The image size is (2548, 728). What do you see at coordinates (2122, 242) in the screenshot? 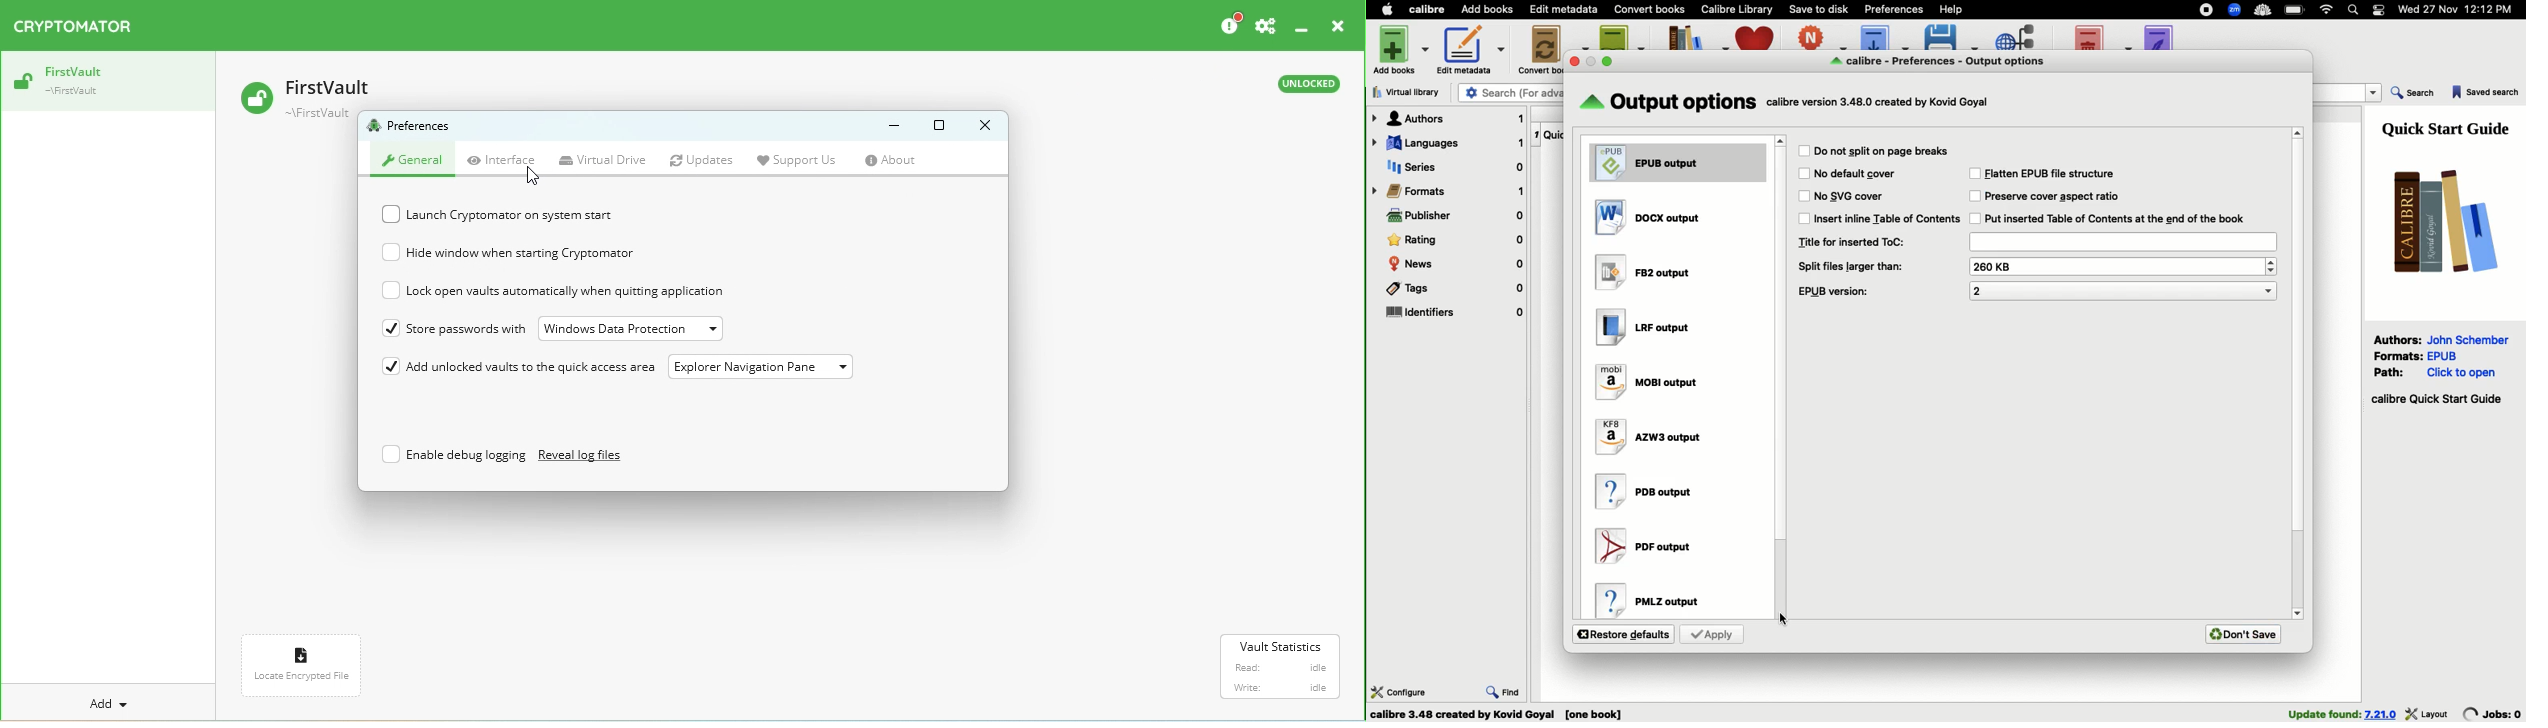
I see `Title` at bounding box center [2122, 242].